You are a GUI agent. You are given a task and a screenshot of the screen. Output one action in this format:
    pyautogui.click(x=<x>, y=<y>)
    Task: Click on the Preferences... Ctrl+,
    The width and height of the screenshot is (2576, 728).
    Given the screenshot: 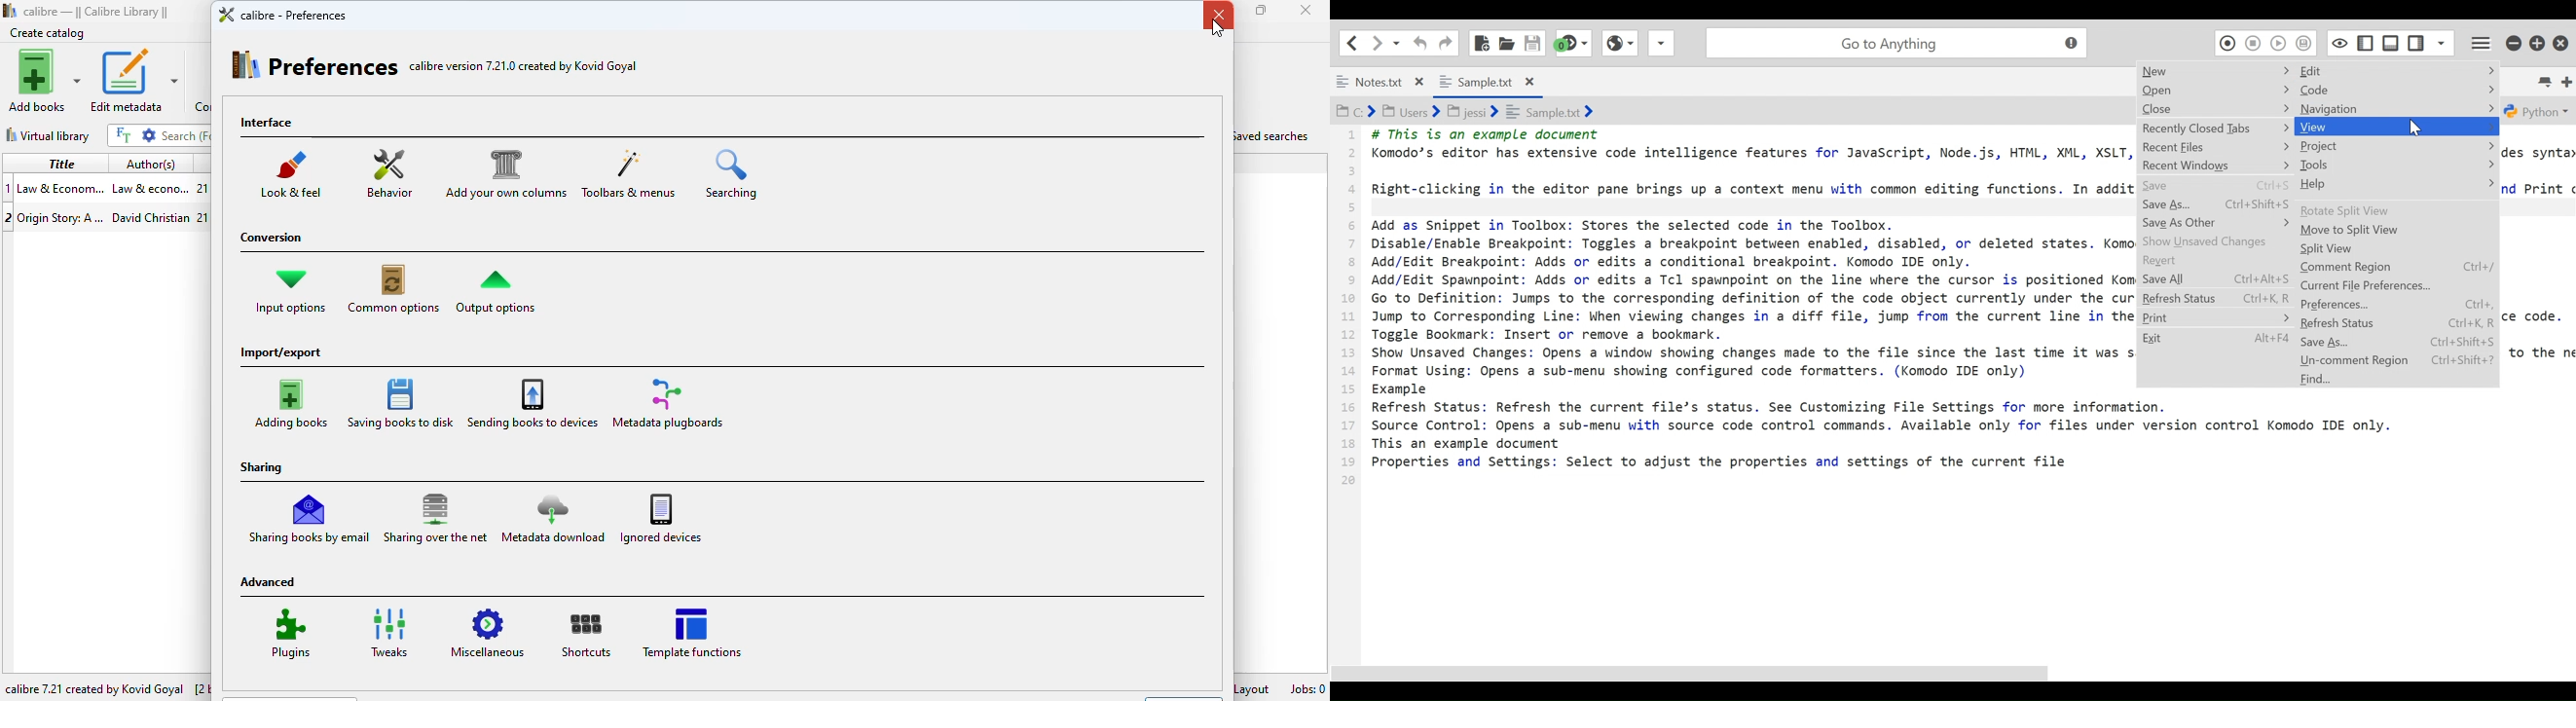 What is the action you would take?
    pyautogui.click(x=2398, y=304)
    